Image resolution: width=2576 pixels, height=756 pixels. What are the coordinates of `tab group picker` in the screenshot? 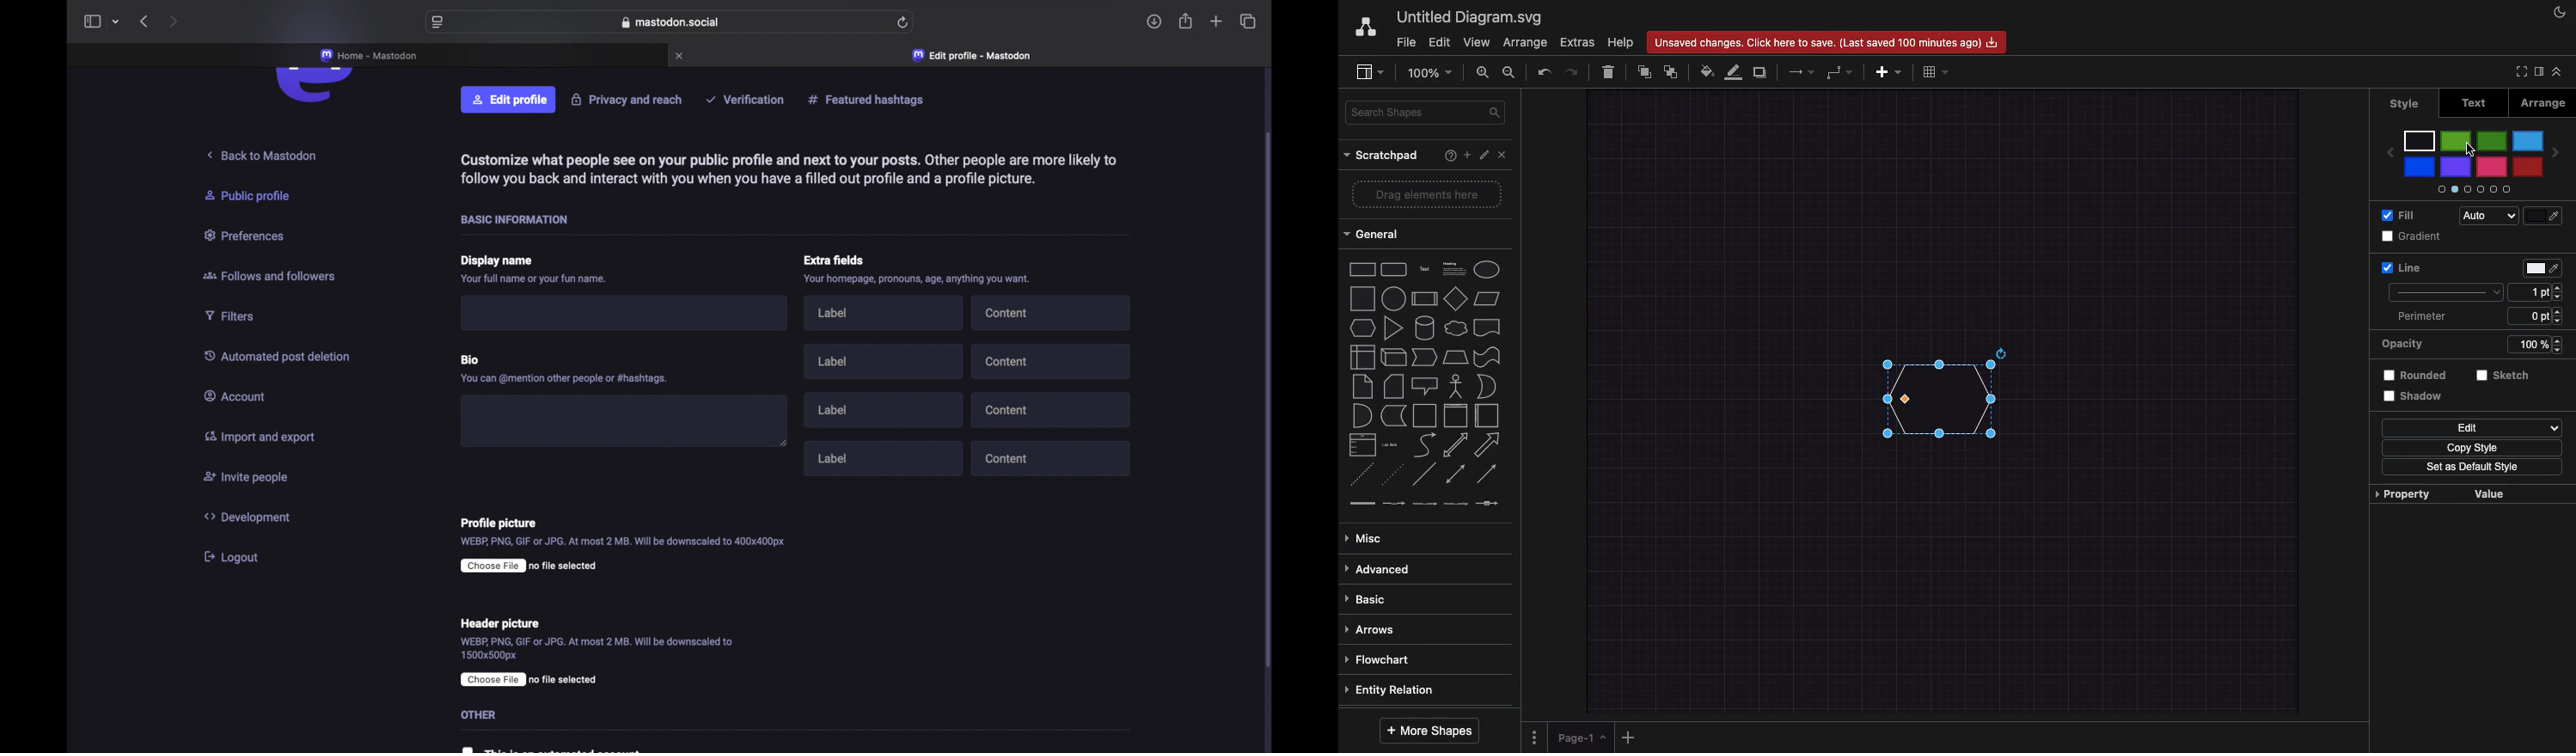 It's located at (116, 22).